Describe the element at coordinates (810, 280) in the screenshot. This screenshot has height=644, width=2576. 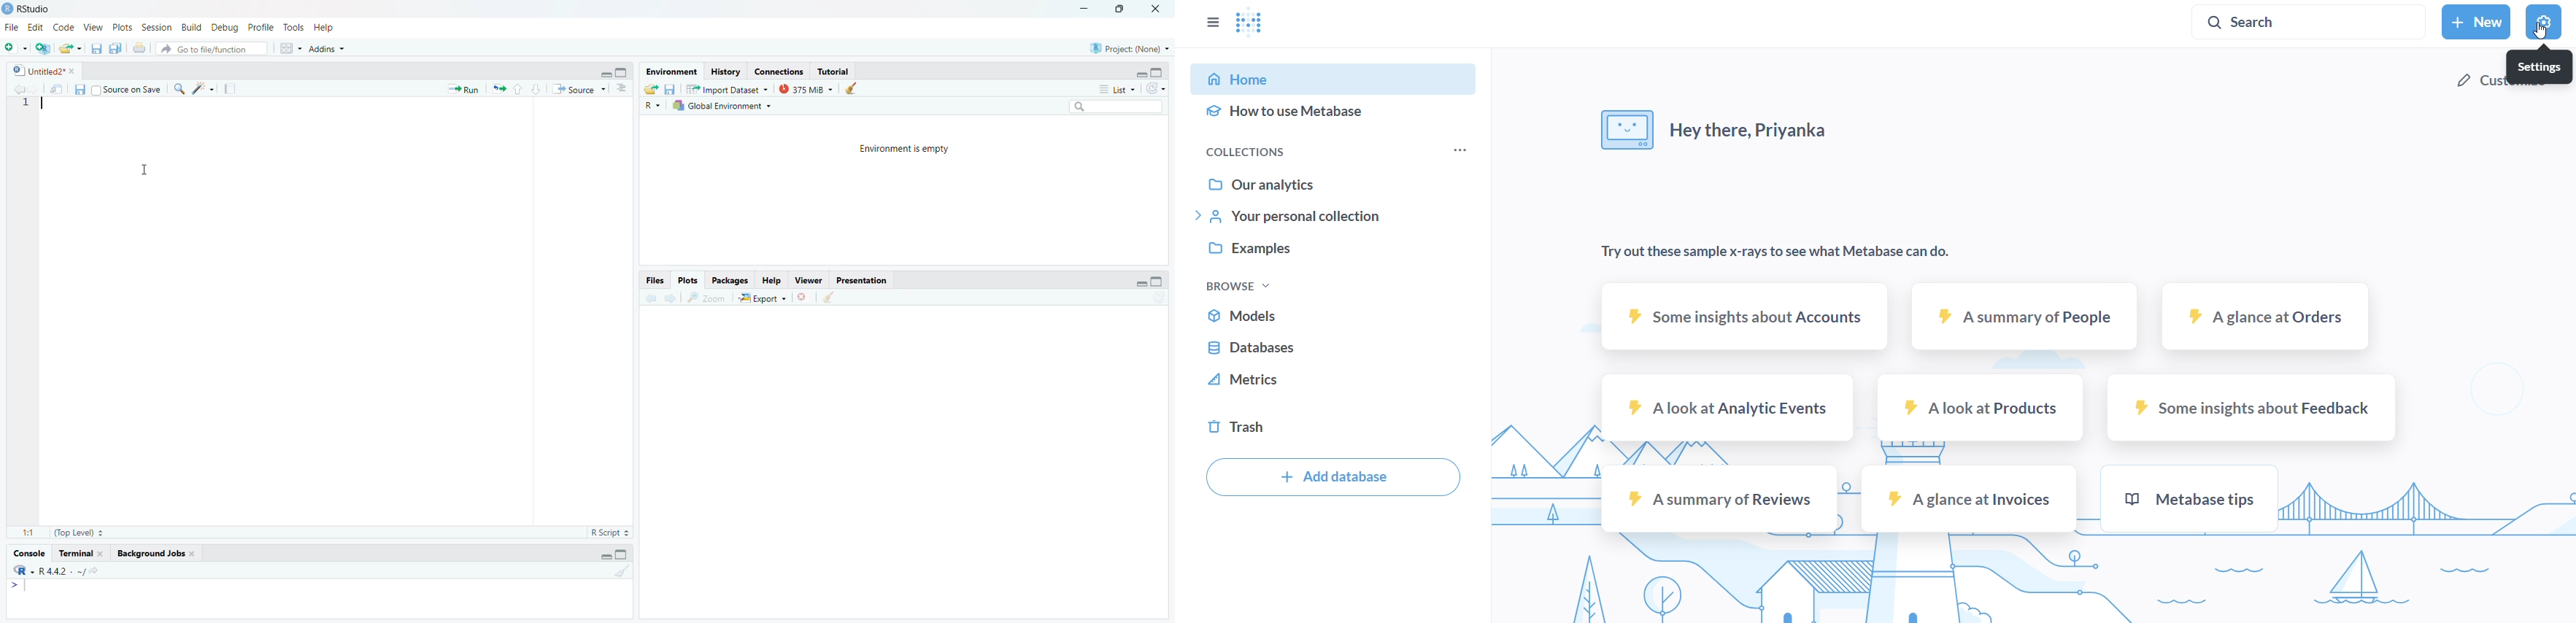
I see `viewer` at that location.